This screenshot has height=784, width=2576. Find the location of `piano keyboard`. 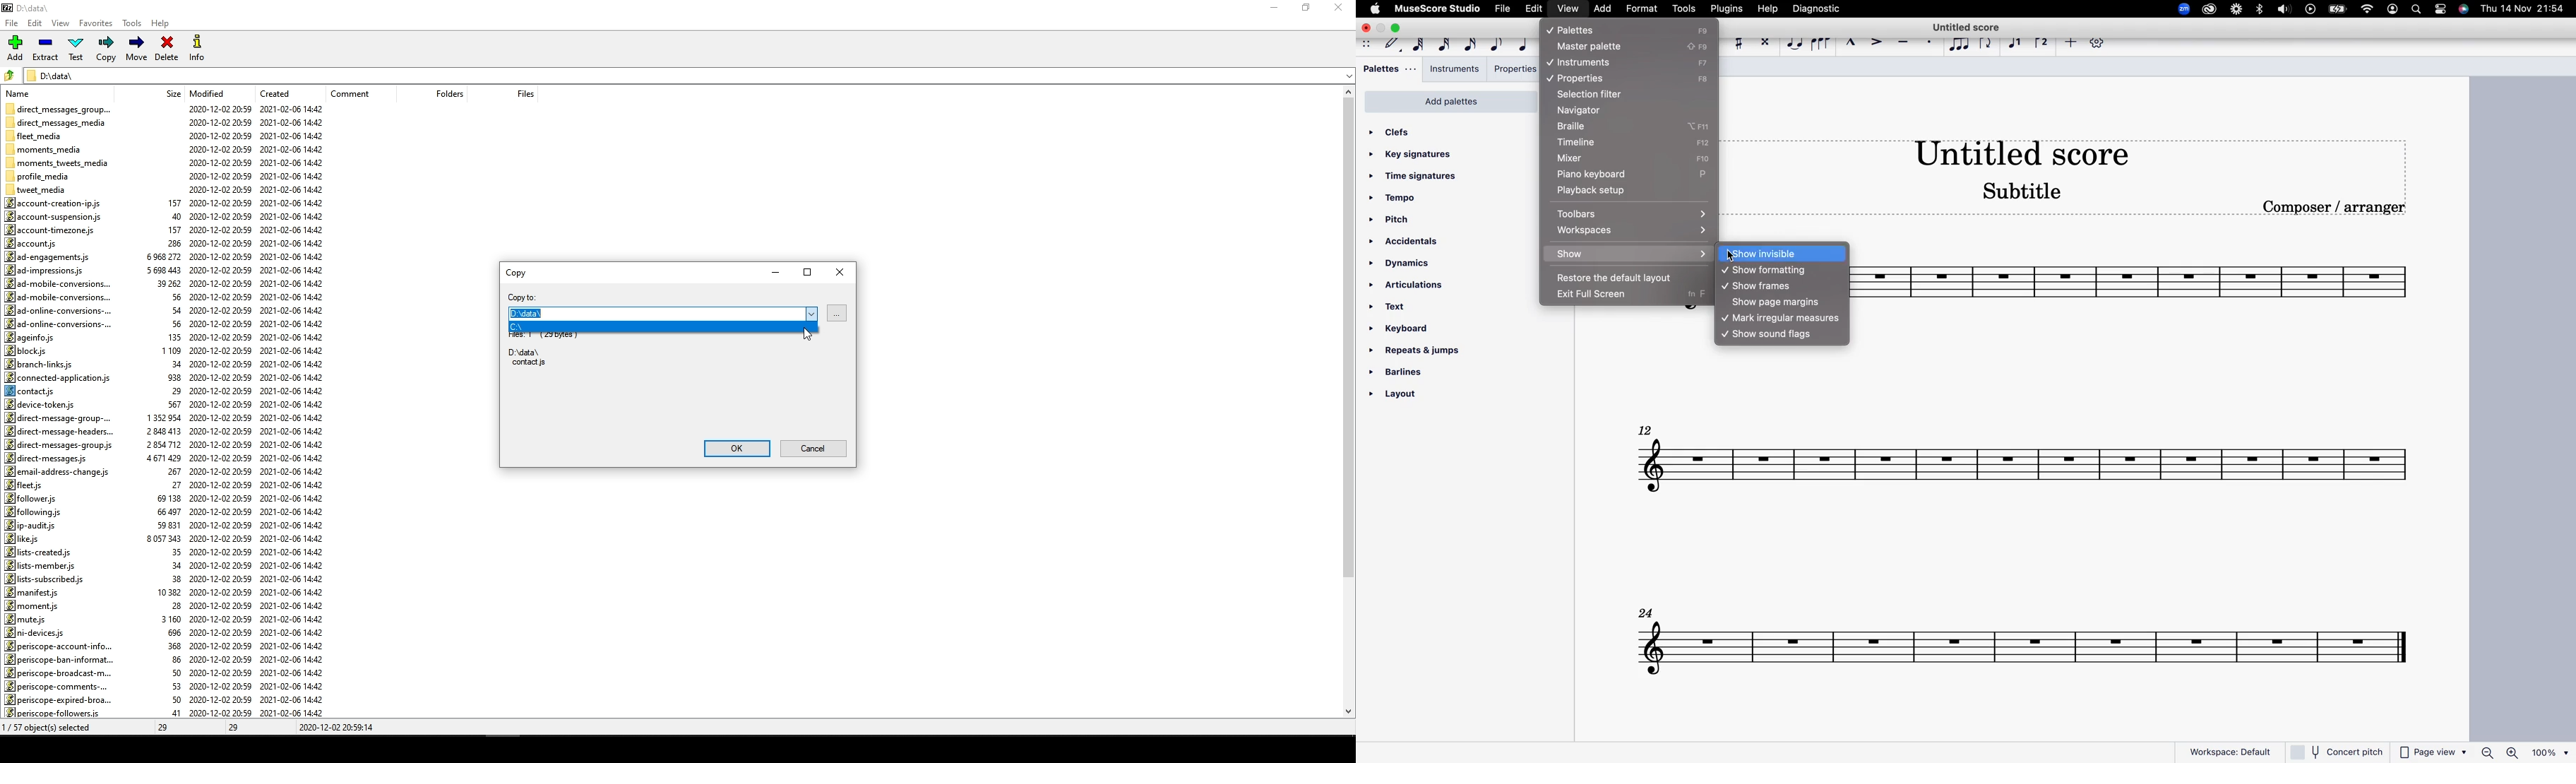

piano keyboard is located at coordinates (1610, 174).